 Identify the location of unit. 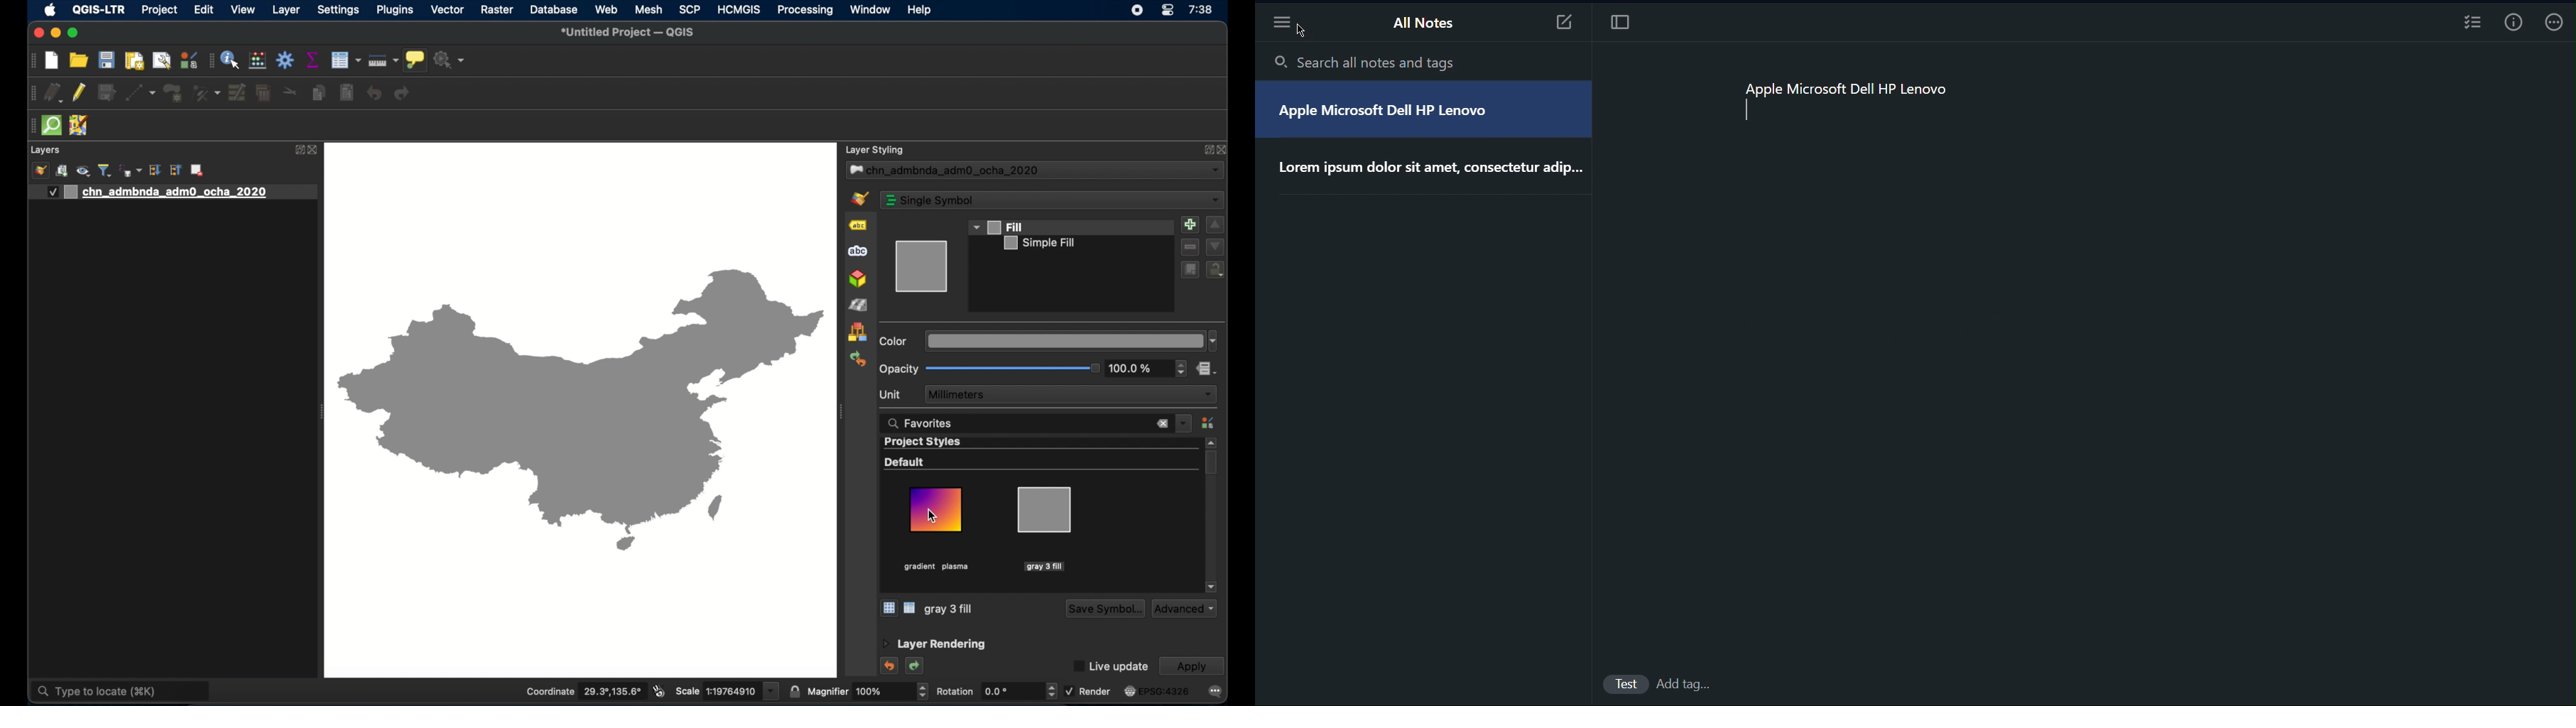
(890, 395).